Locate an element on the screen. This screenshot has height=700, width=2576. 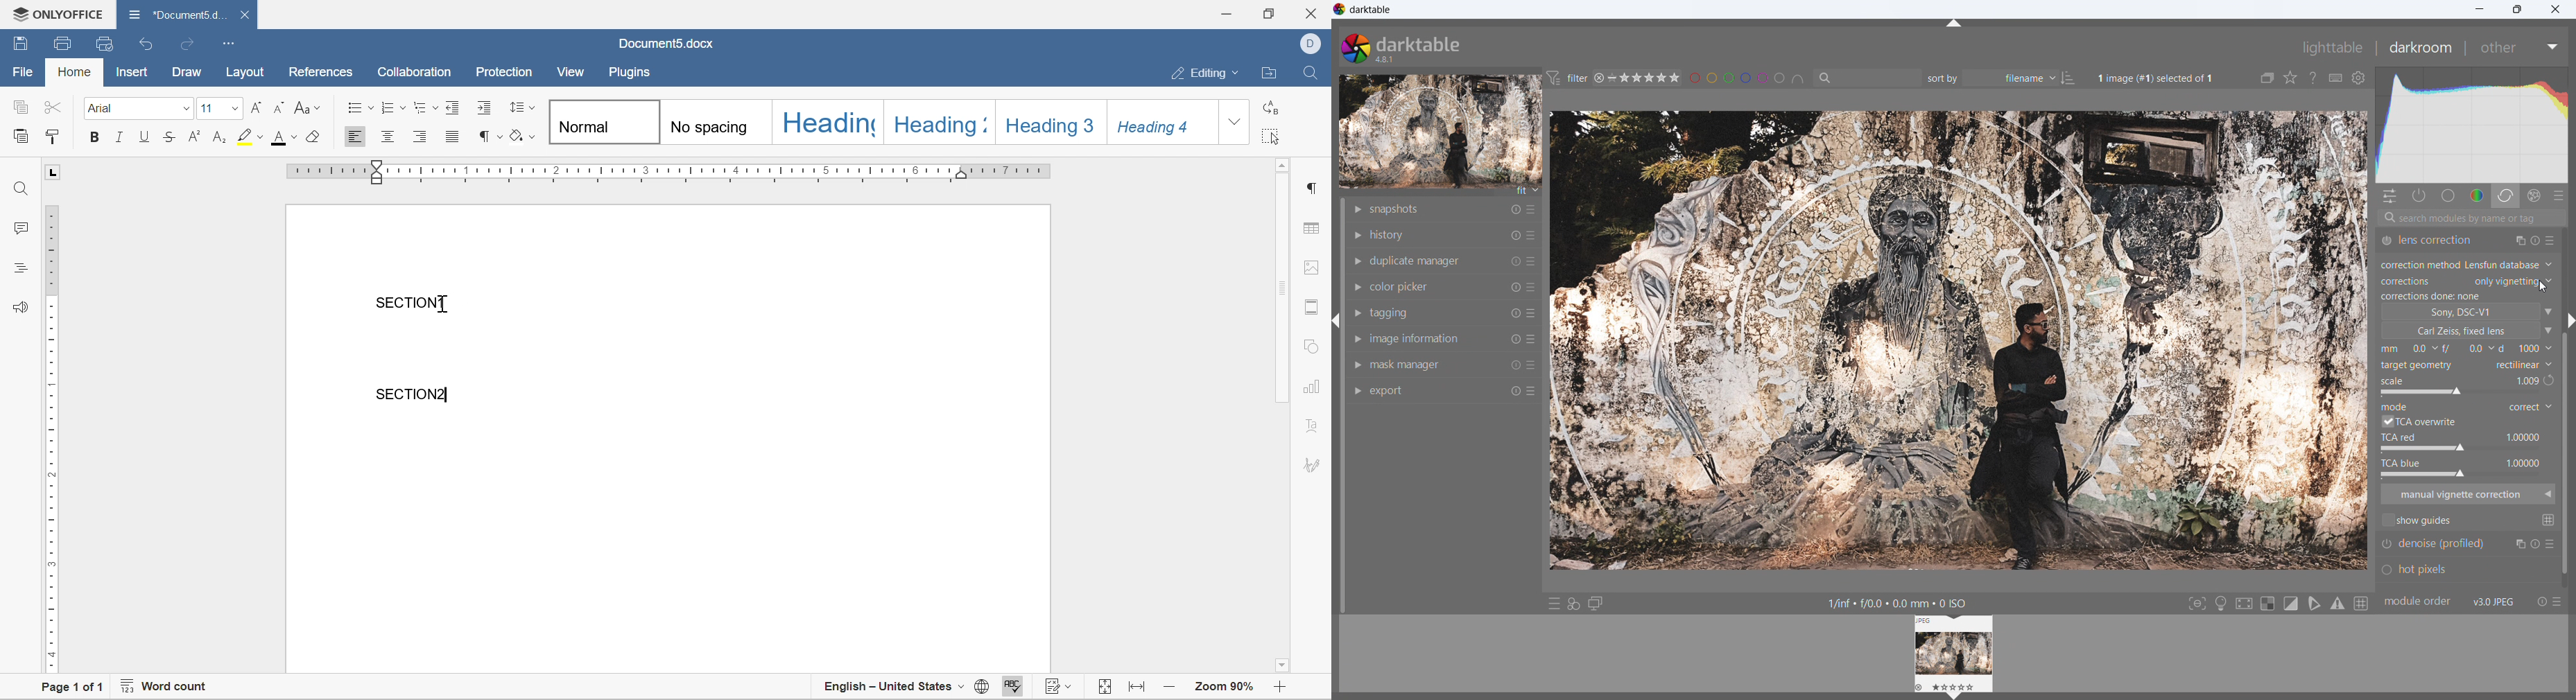
more options is located at coordinates (1531, 288).